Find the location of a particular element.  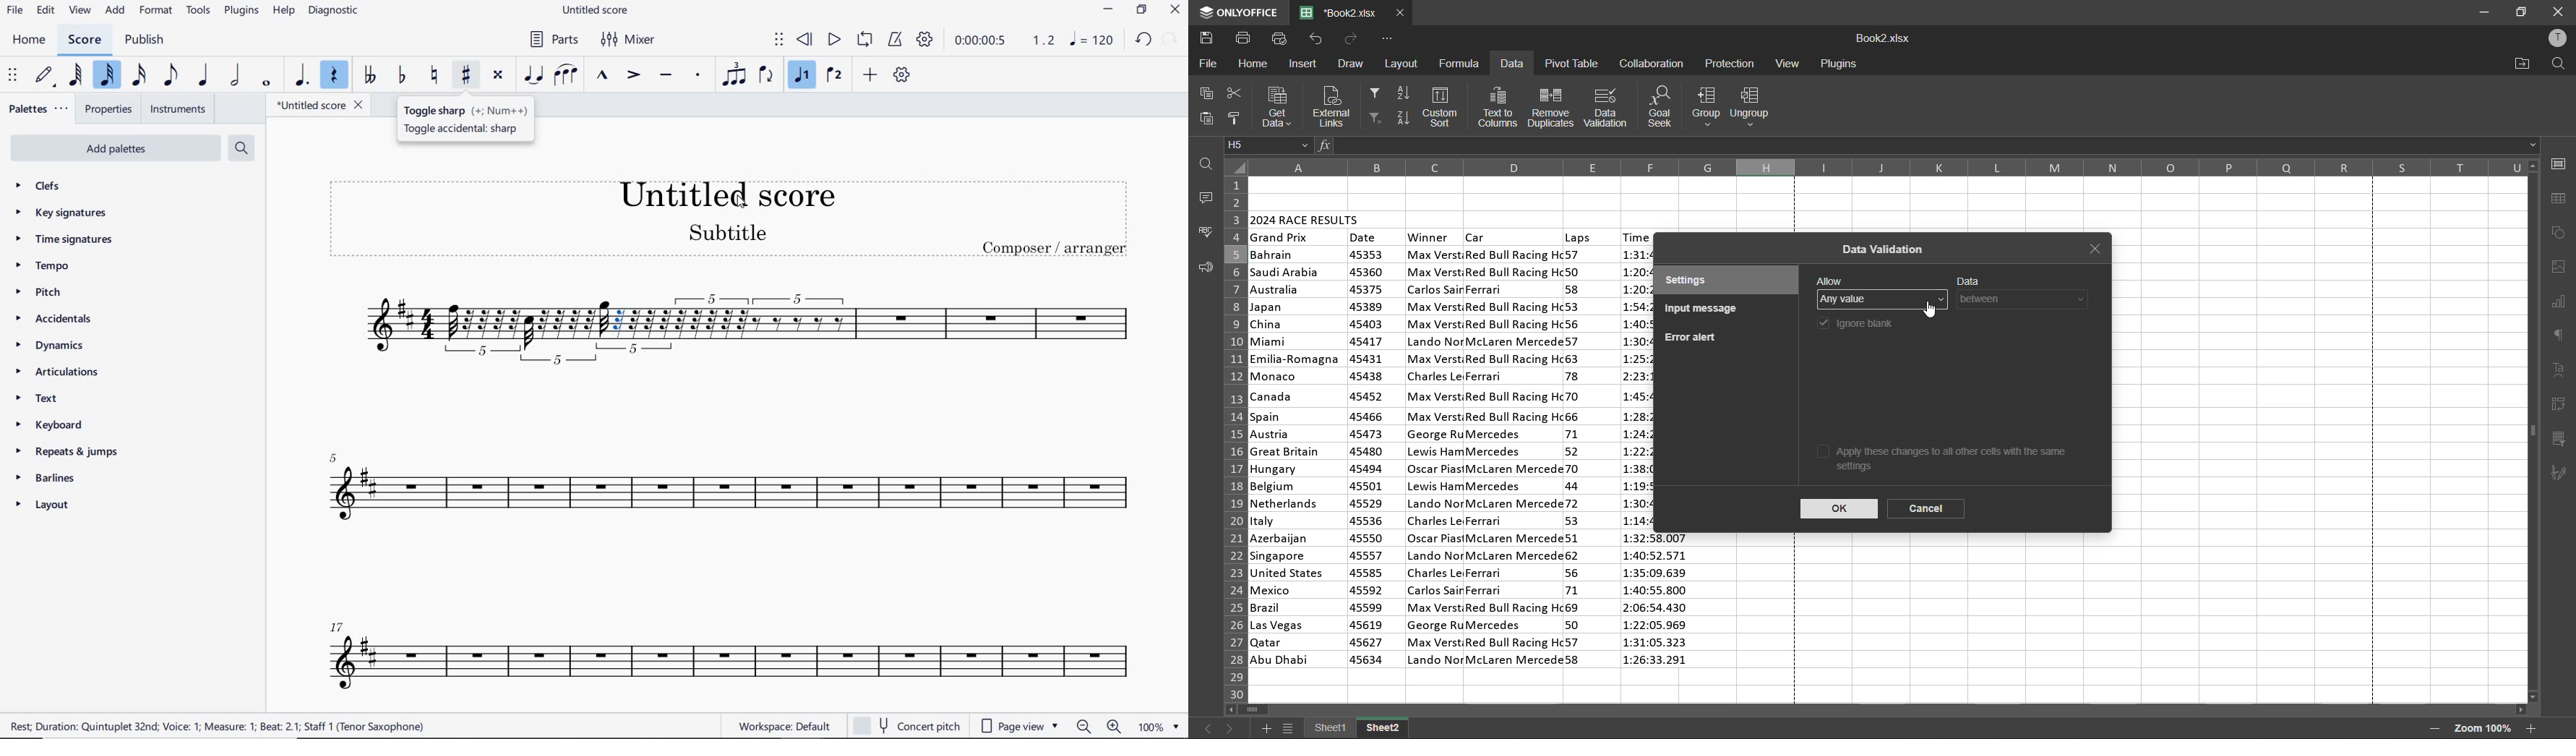

TOGGLE NATURAL is located at coordinates (437, 76).